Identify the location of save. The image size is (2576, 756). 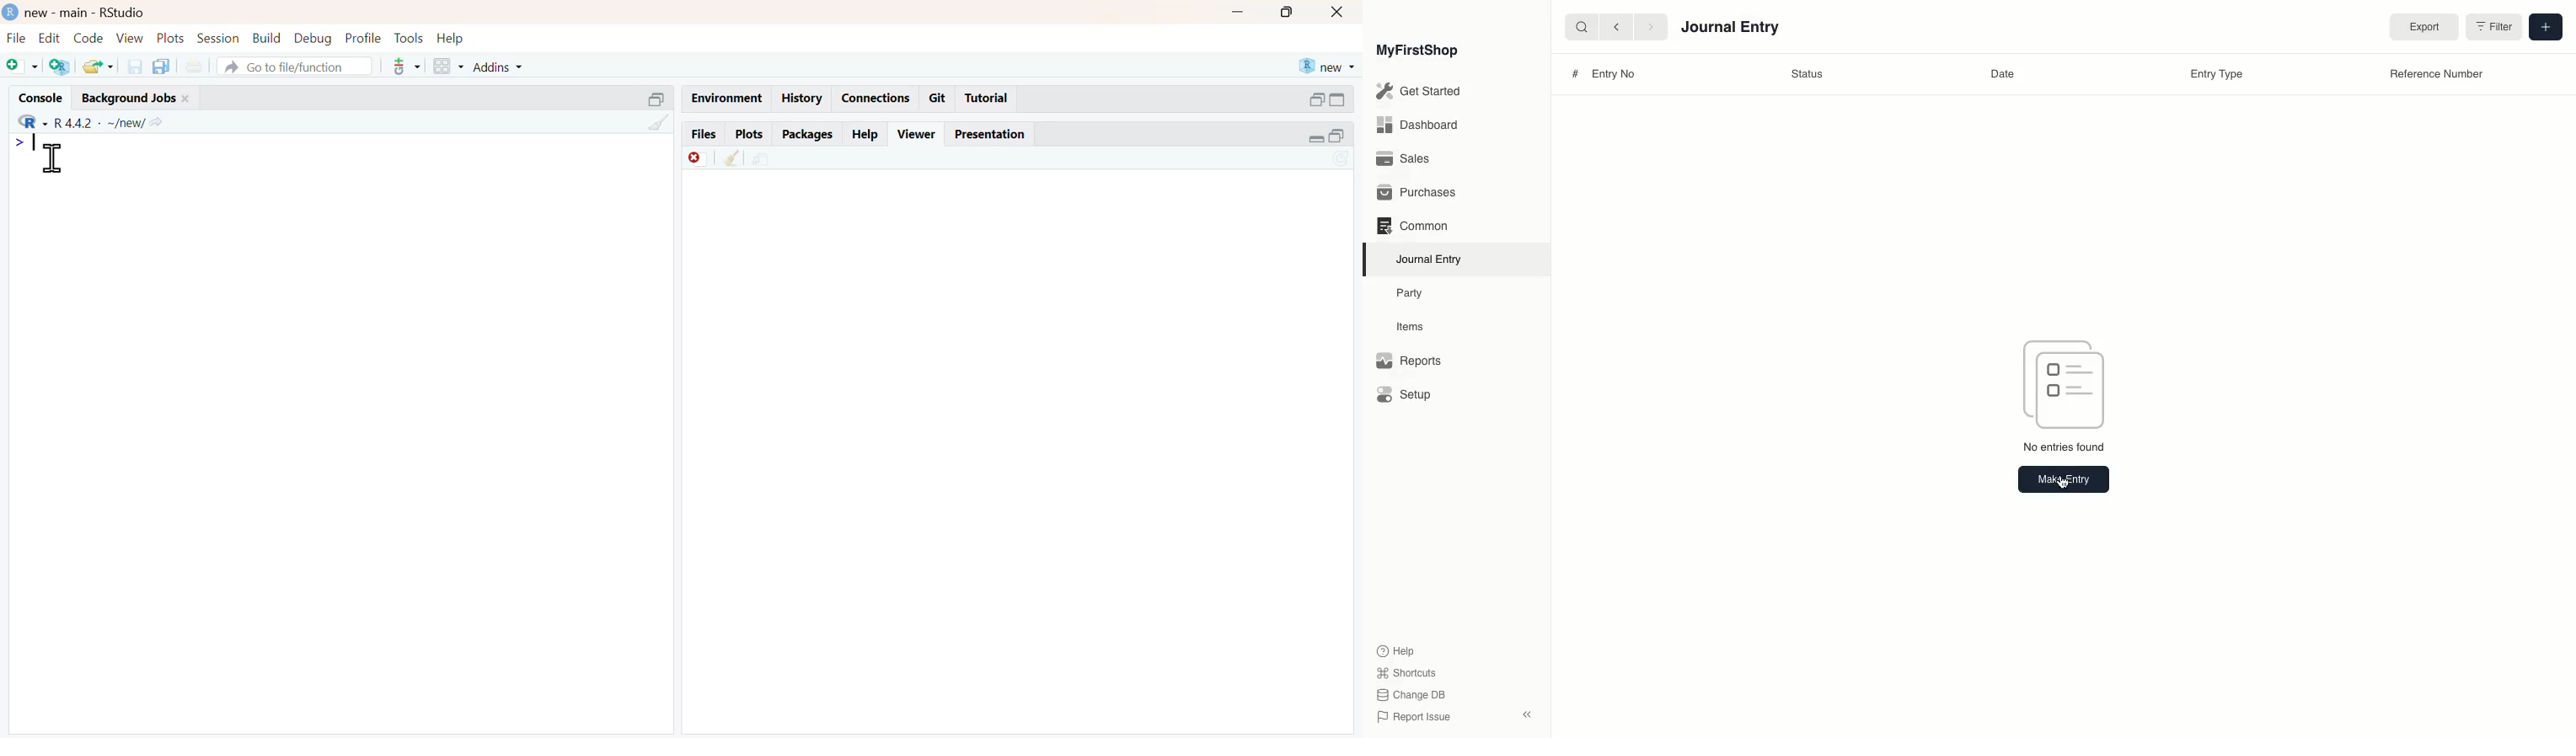
(136, 67).